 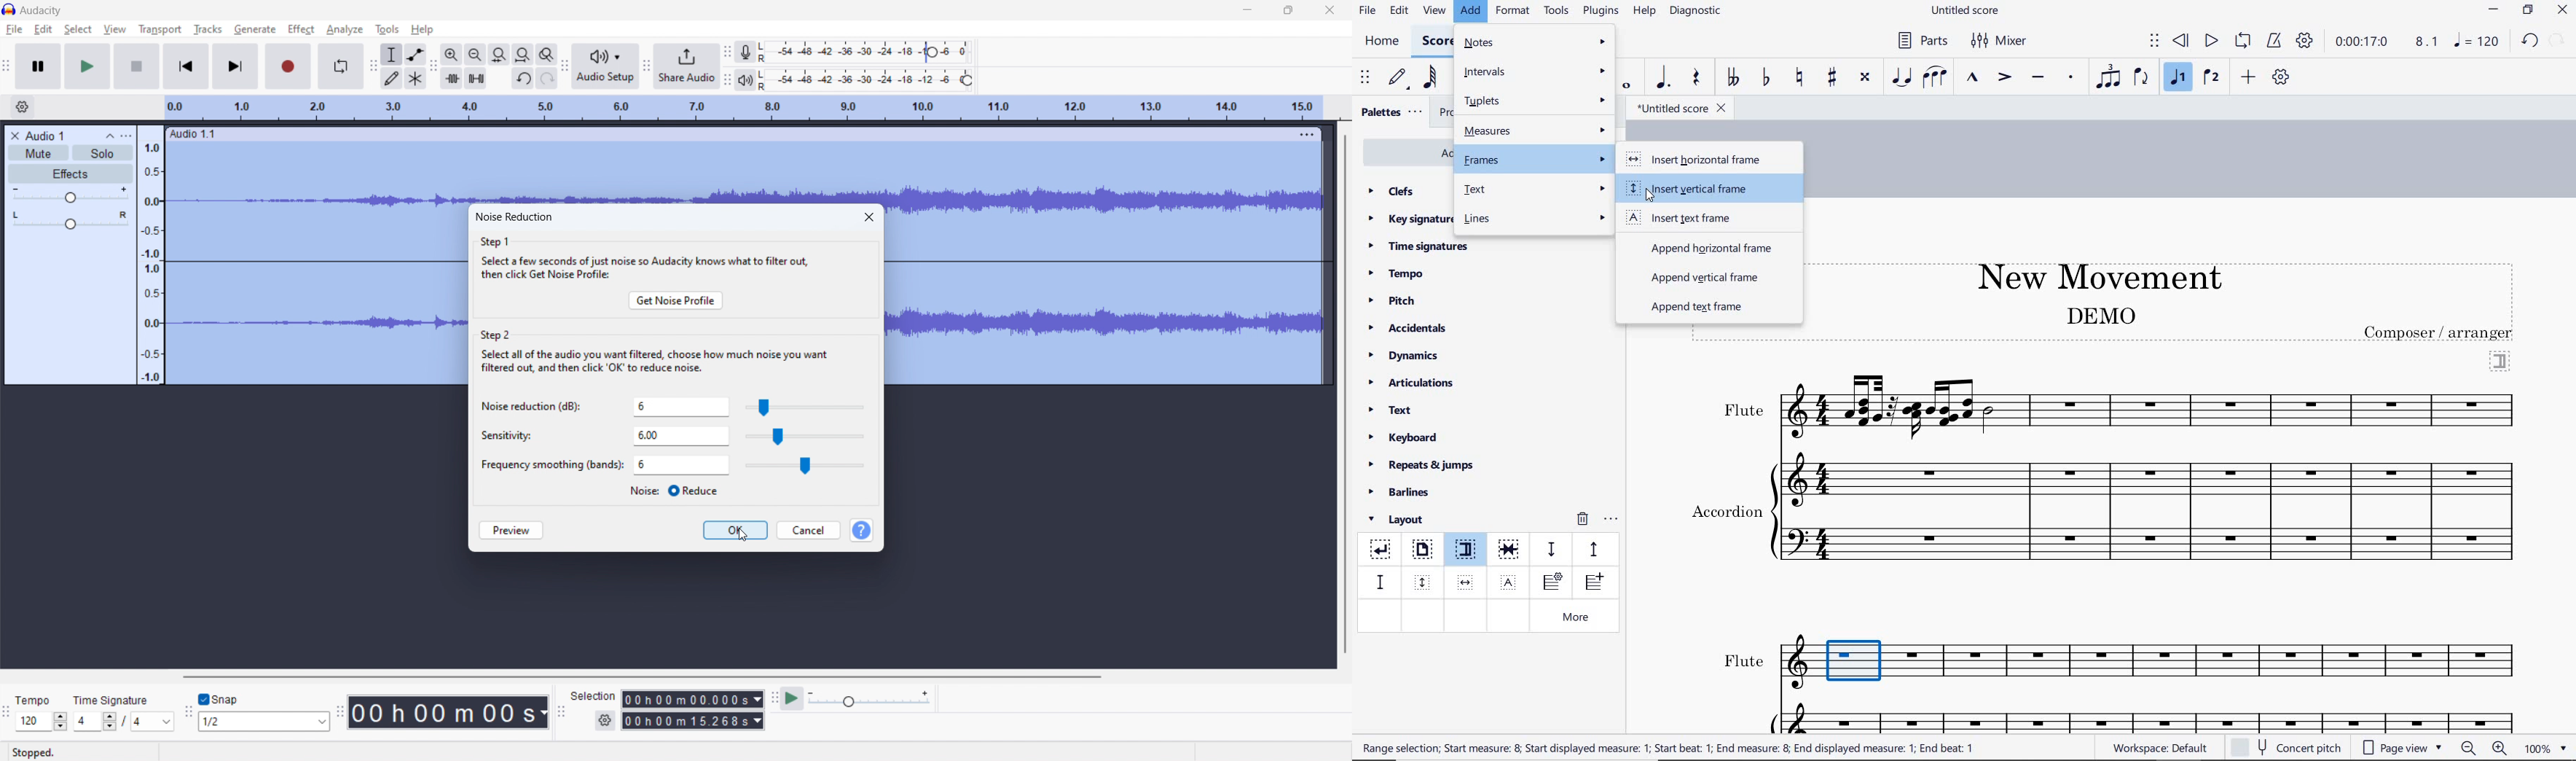 I want to click on Stopped , so click(x=36, y=753).